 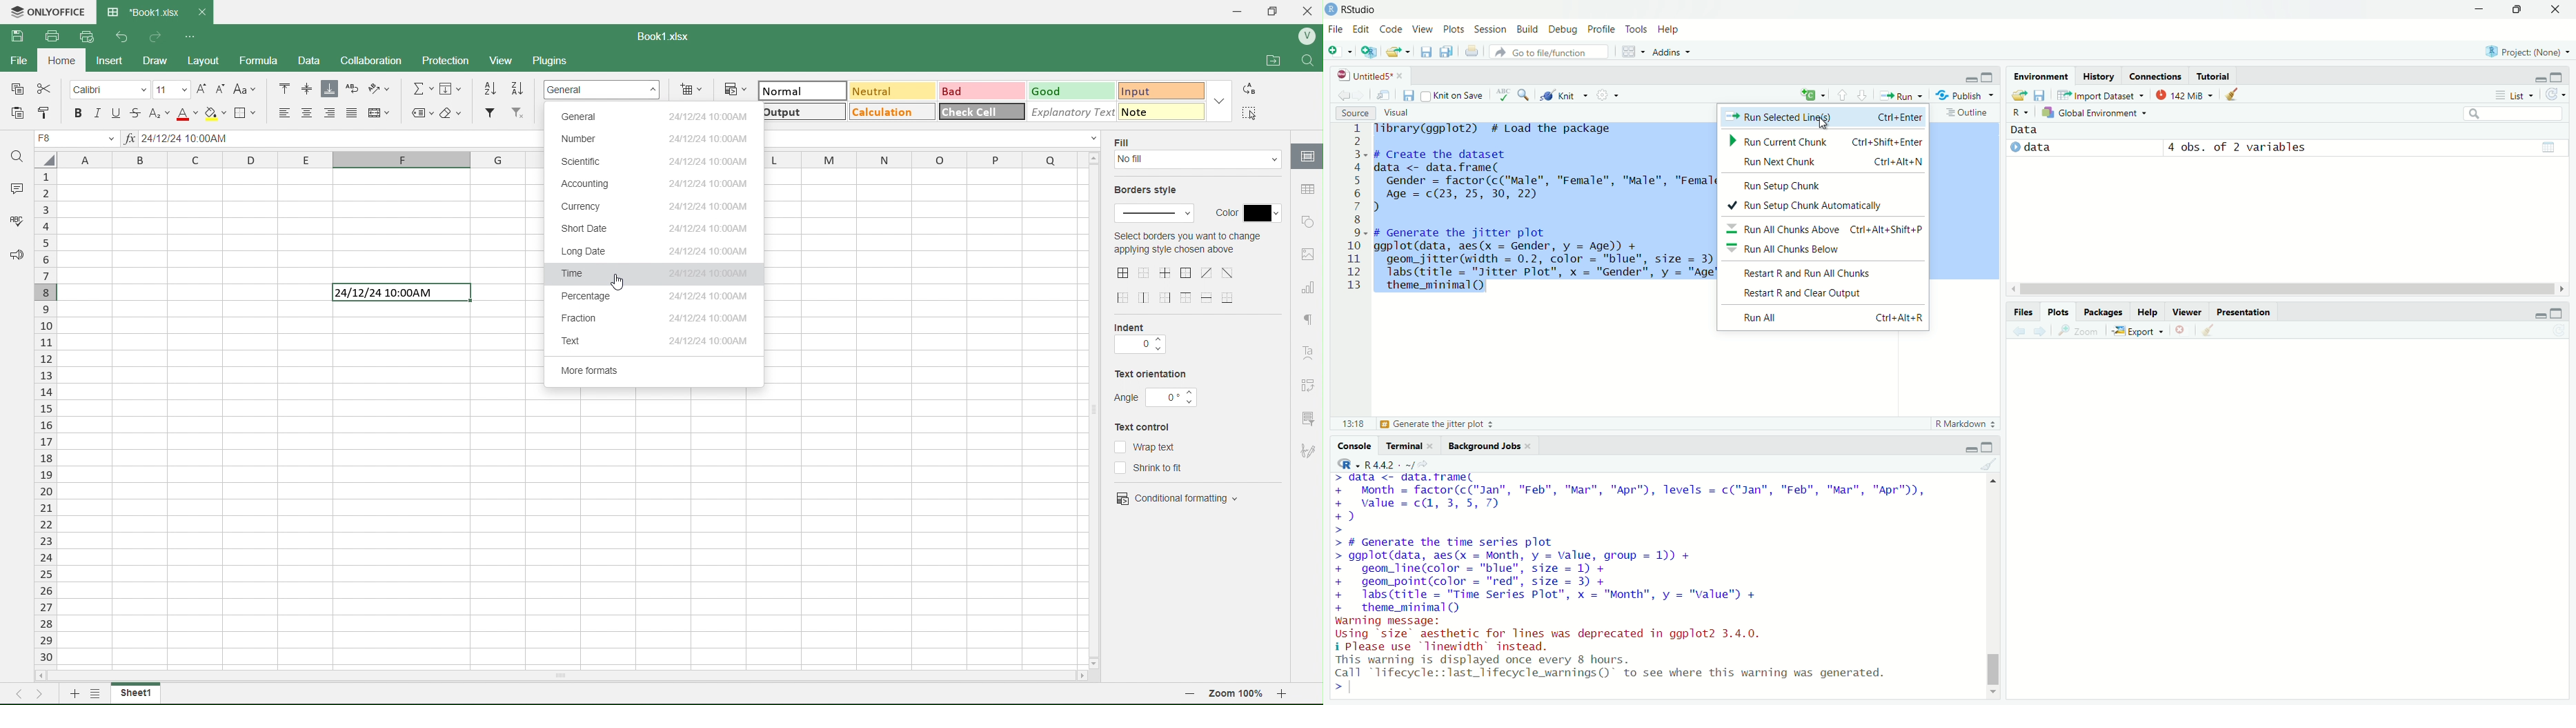 What do you see at coordinates (18, 37) in the screenshot?
I see `Save` at bounding box center [18, 37].